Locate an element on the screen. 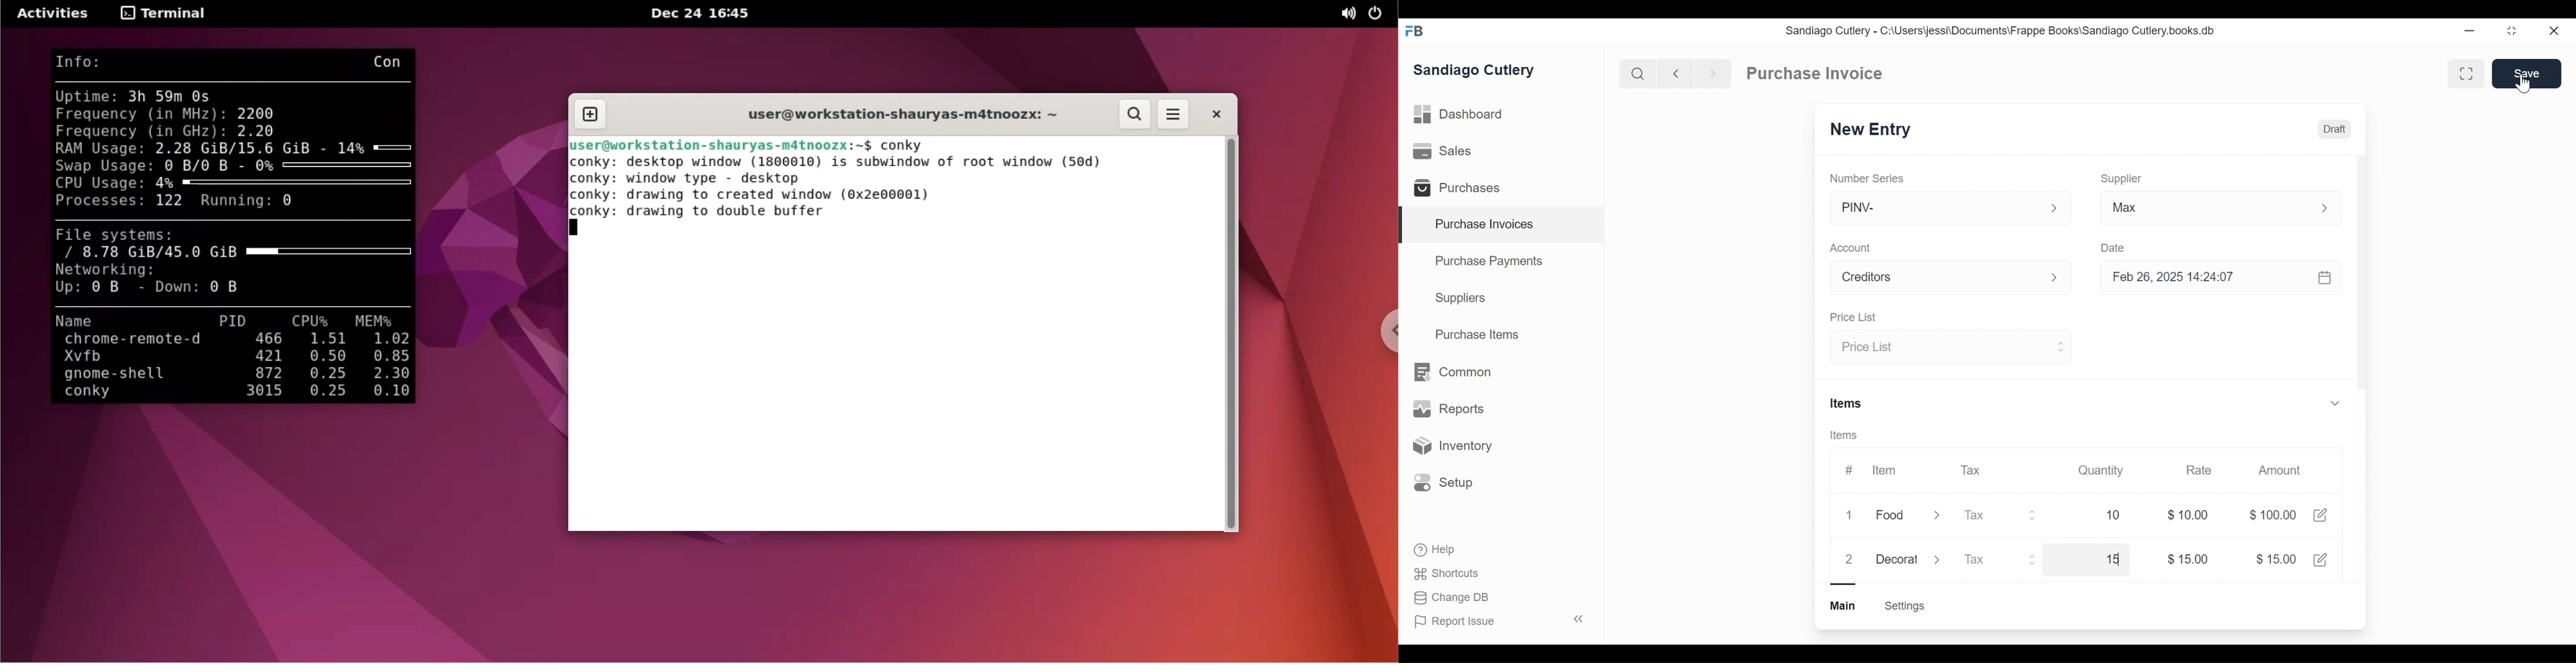  15 is located at coordinates (2096, 559).